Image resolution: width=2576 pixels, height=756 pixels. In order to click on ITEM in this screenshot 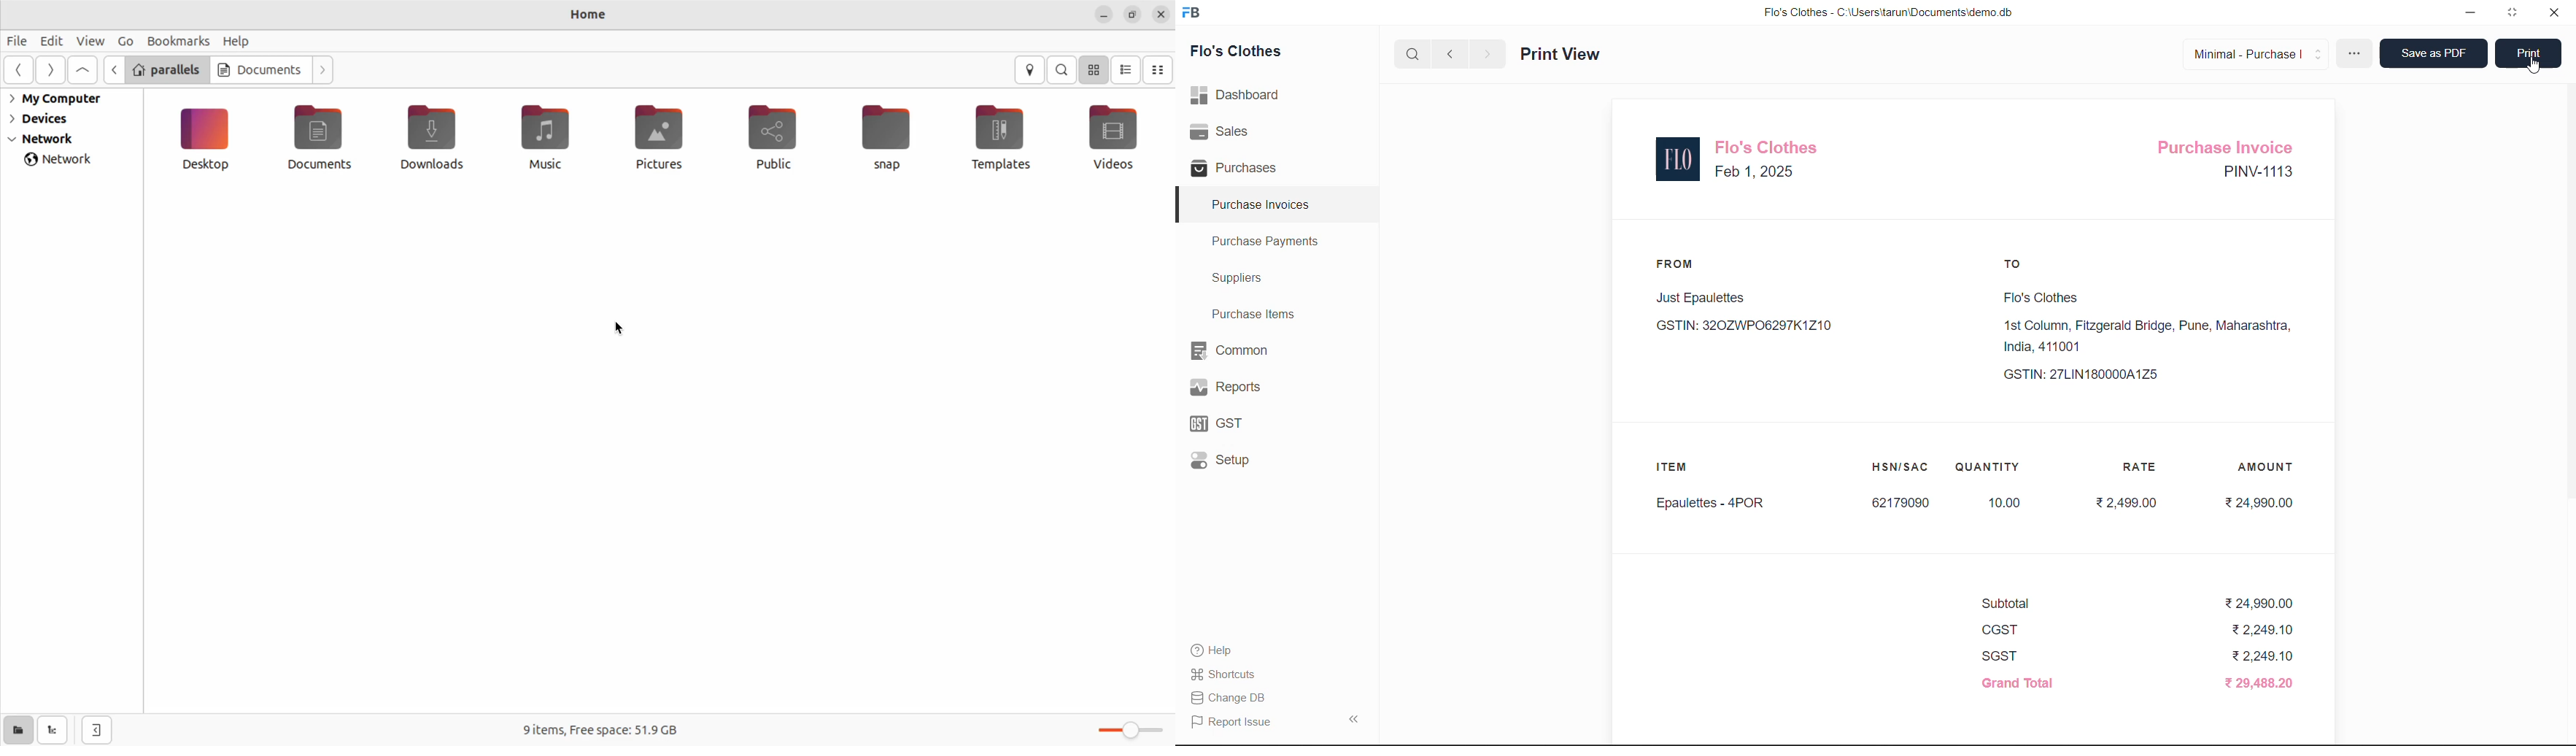, I will do `click(1678, 470)`.